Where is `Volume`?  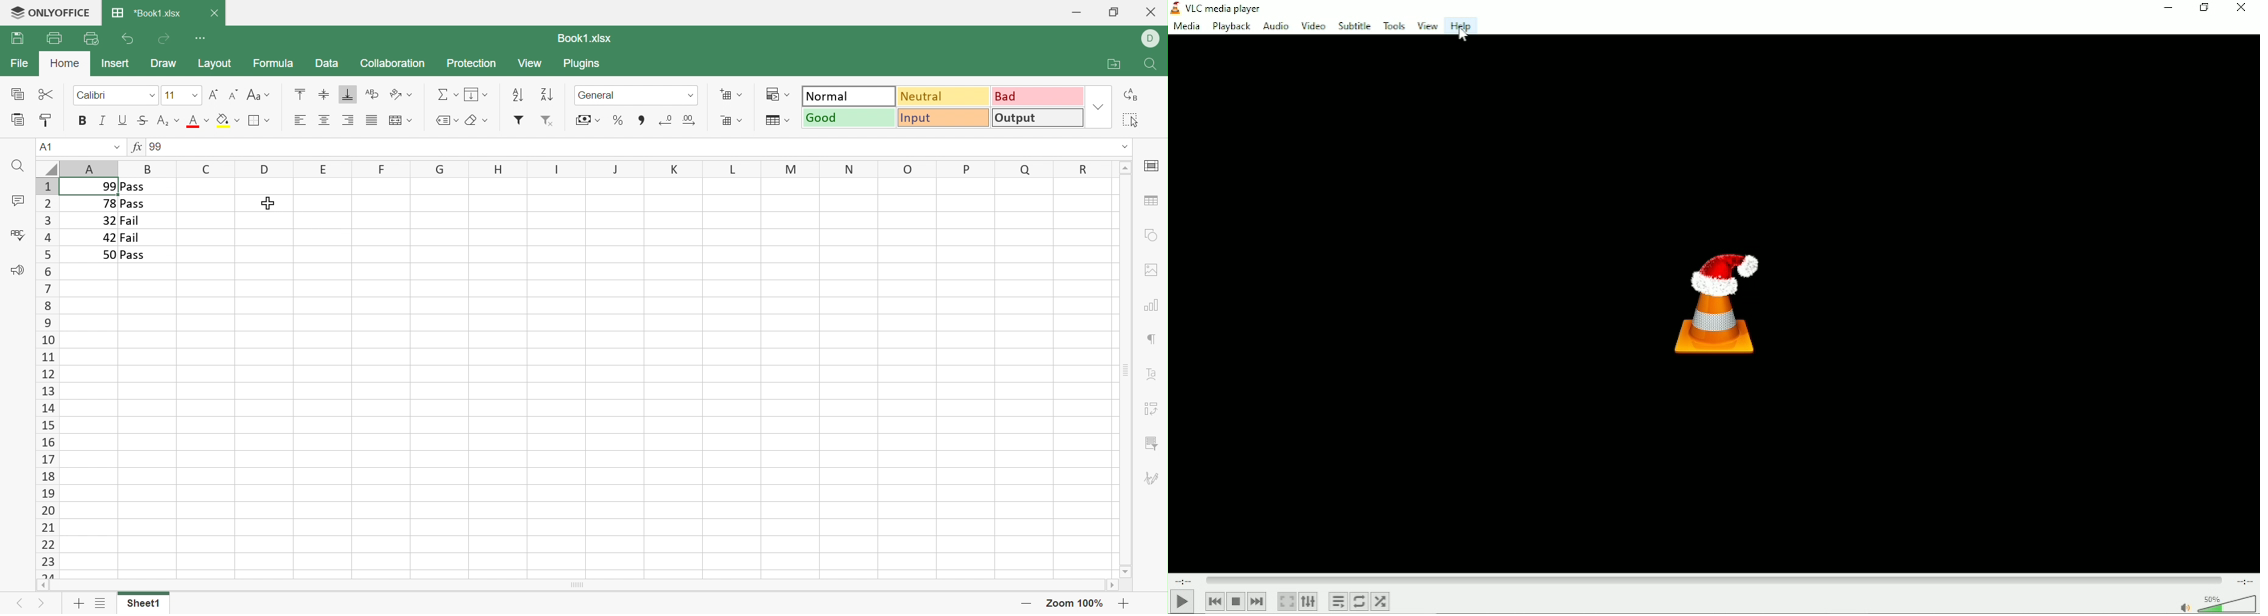
Volume is located at coordinates (2227, 604).